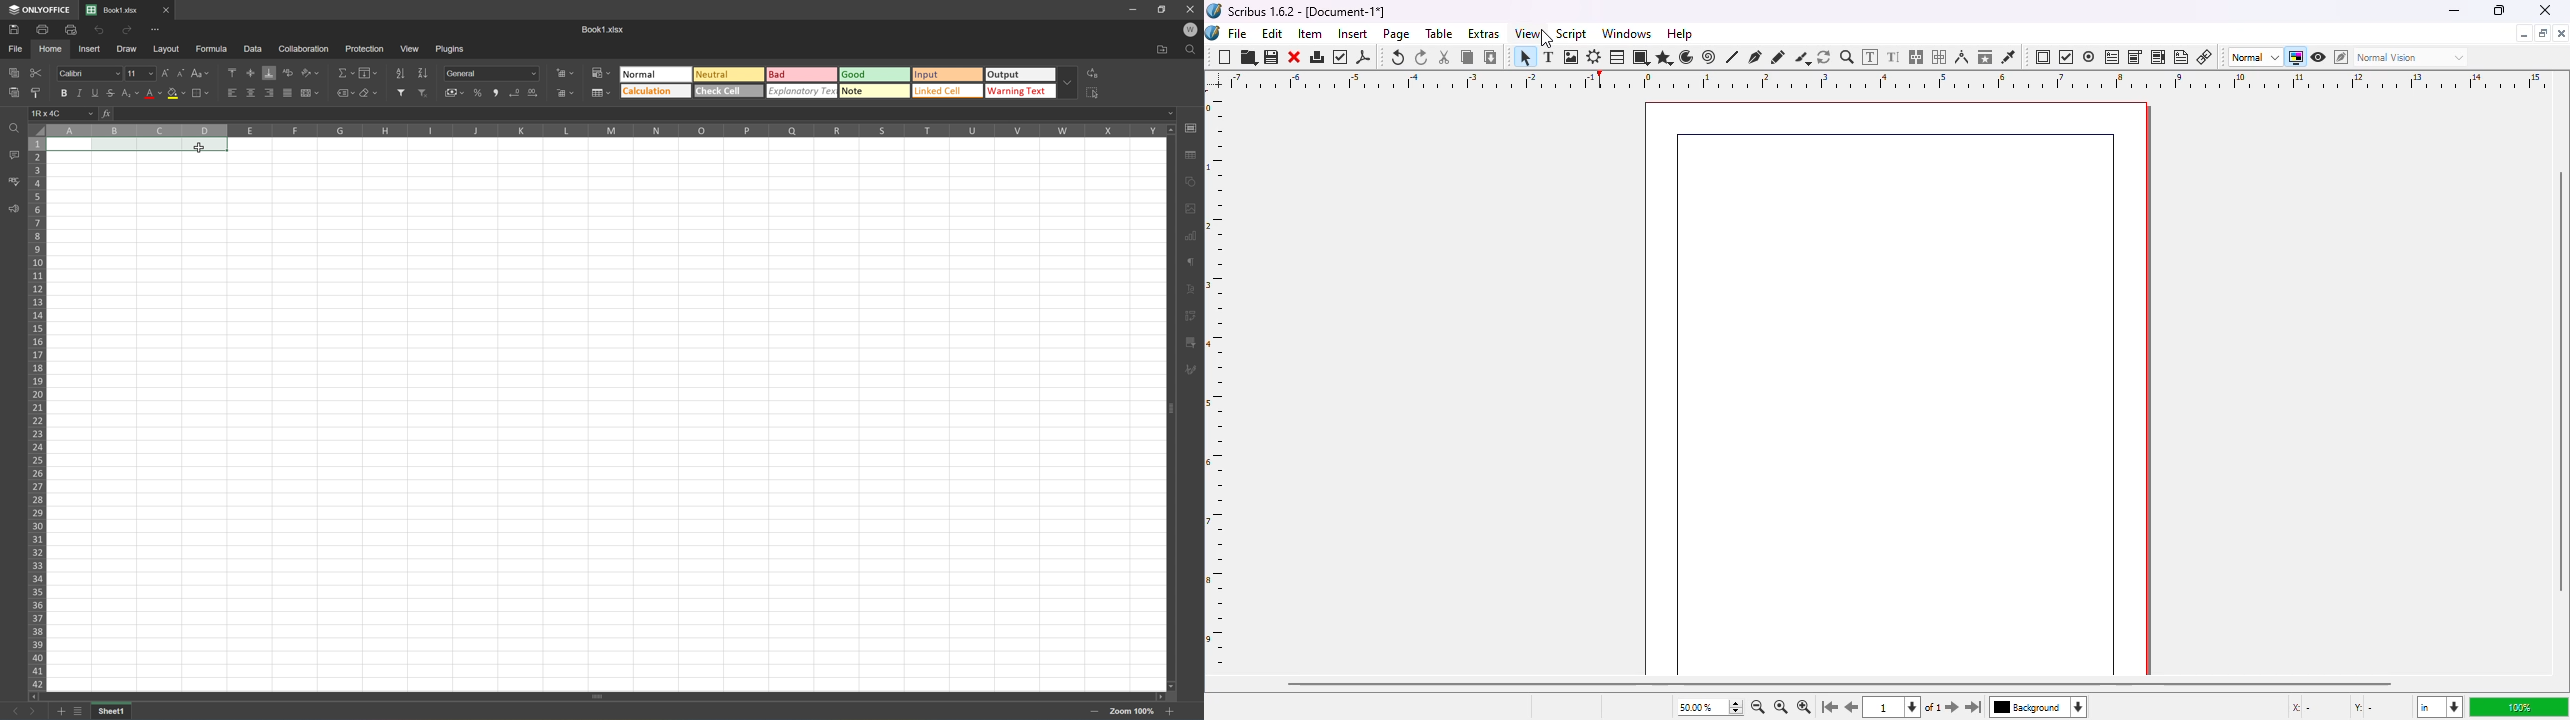  Describe the element at coordinates (2089, 57) in the screenshot. I see `PDF radio button` at that location.